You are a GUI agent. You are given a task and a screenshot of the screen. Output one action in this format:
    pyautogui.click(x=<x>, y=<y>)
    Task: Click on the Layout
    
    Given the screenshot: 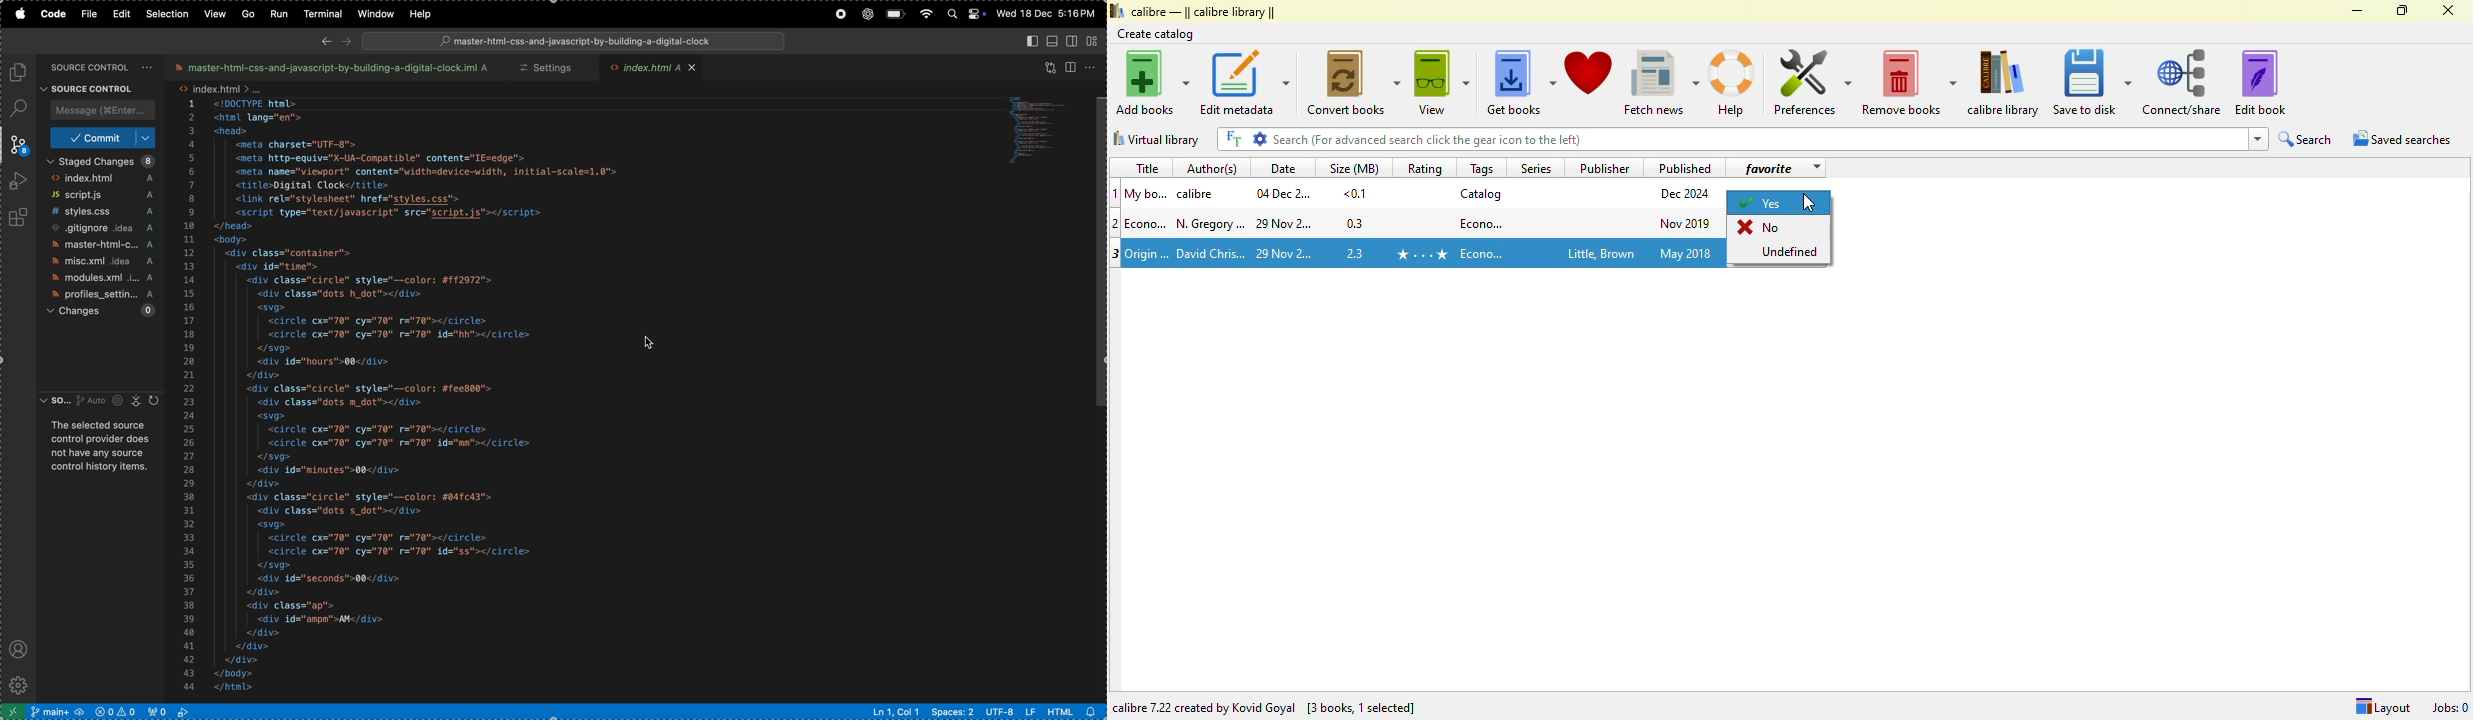 What is the action you would take?
    pyautogui.click(x=2382, y=707)
    